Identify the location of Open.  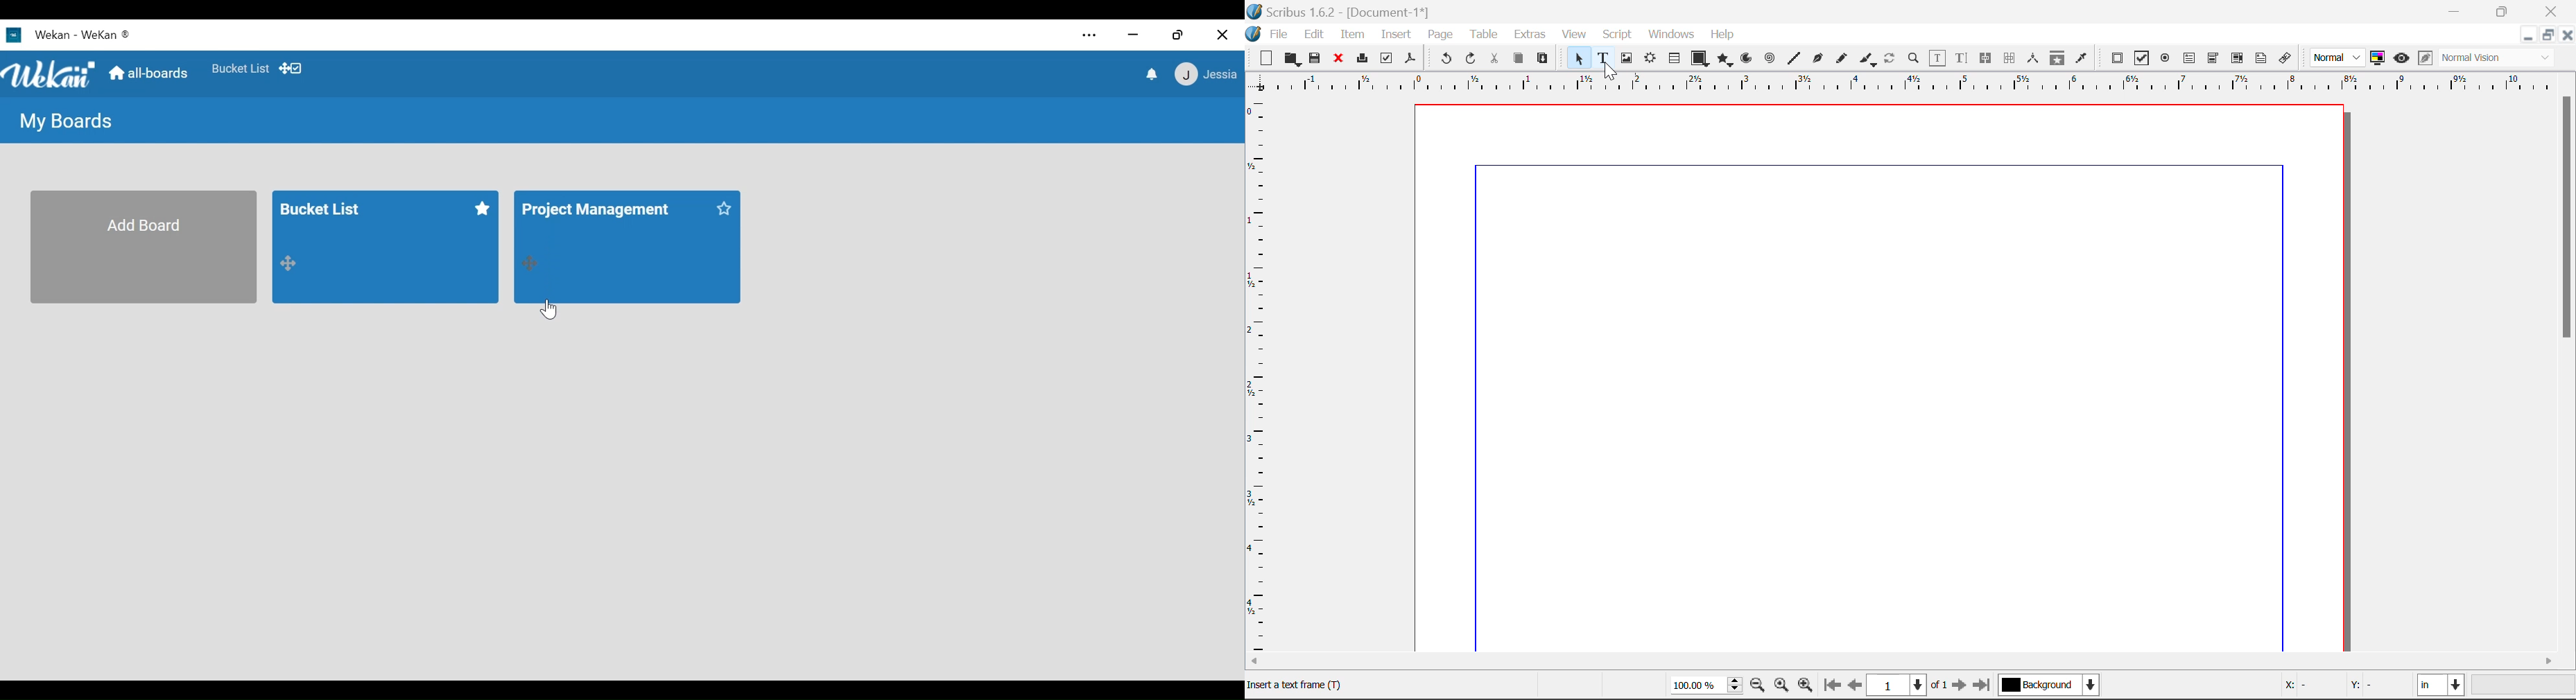
(1292, 59).